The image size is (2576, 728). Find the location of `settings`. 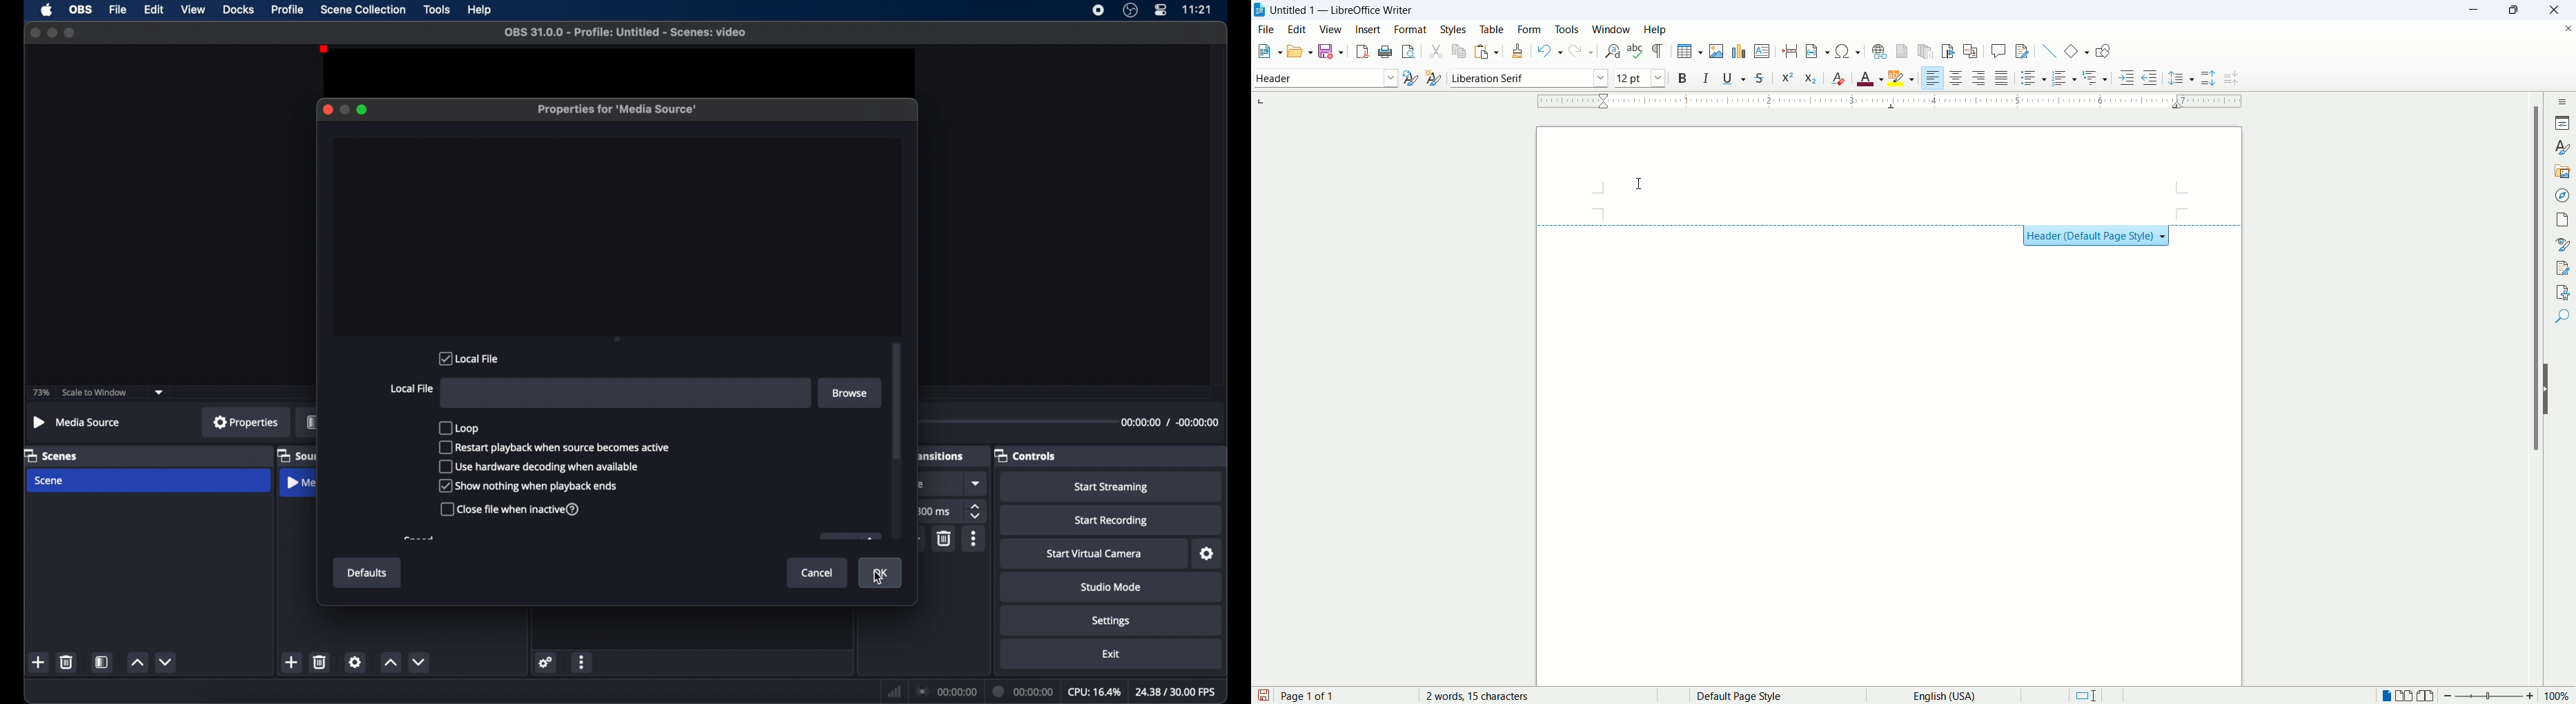

settings is located at coordinates (1208, 554).